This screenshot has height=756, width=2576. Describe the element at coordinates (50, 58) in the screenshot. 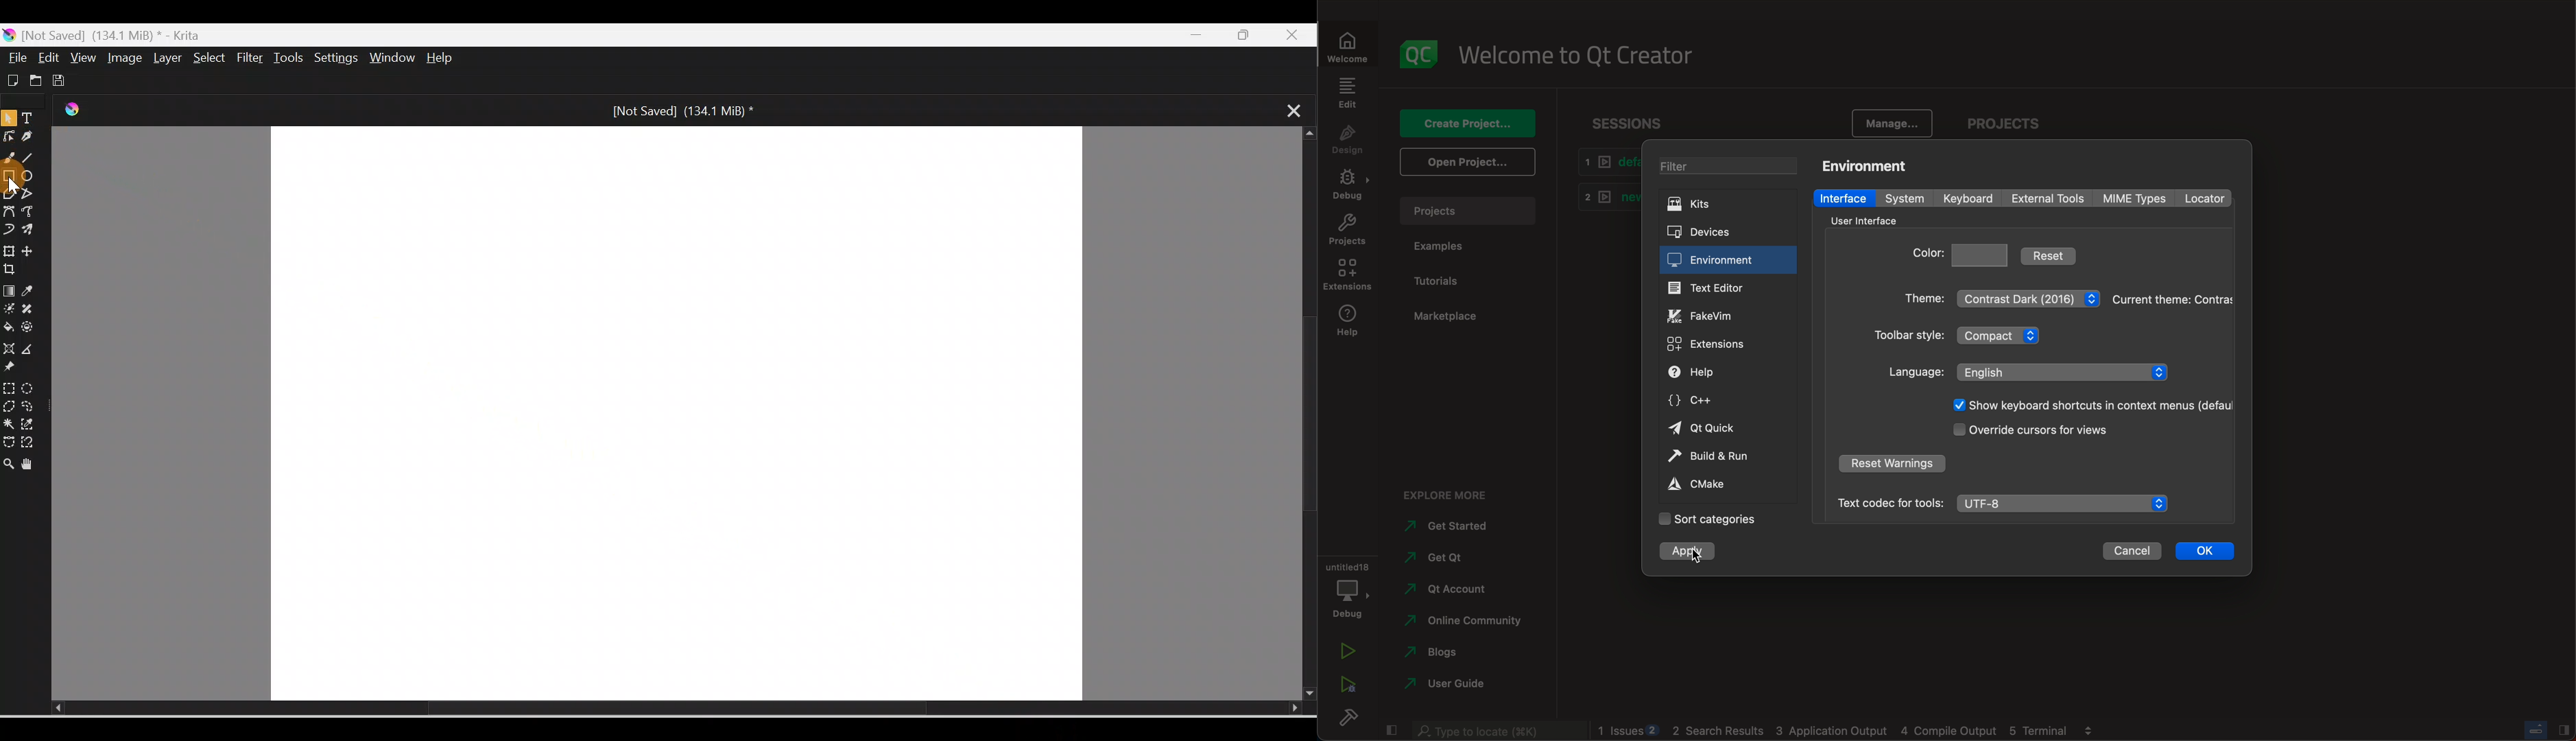

I see `Edit` at that location.